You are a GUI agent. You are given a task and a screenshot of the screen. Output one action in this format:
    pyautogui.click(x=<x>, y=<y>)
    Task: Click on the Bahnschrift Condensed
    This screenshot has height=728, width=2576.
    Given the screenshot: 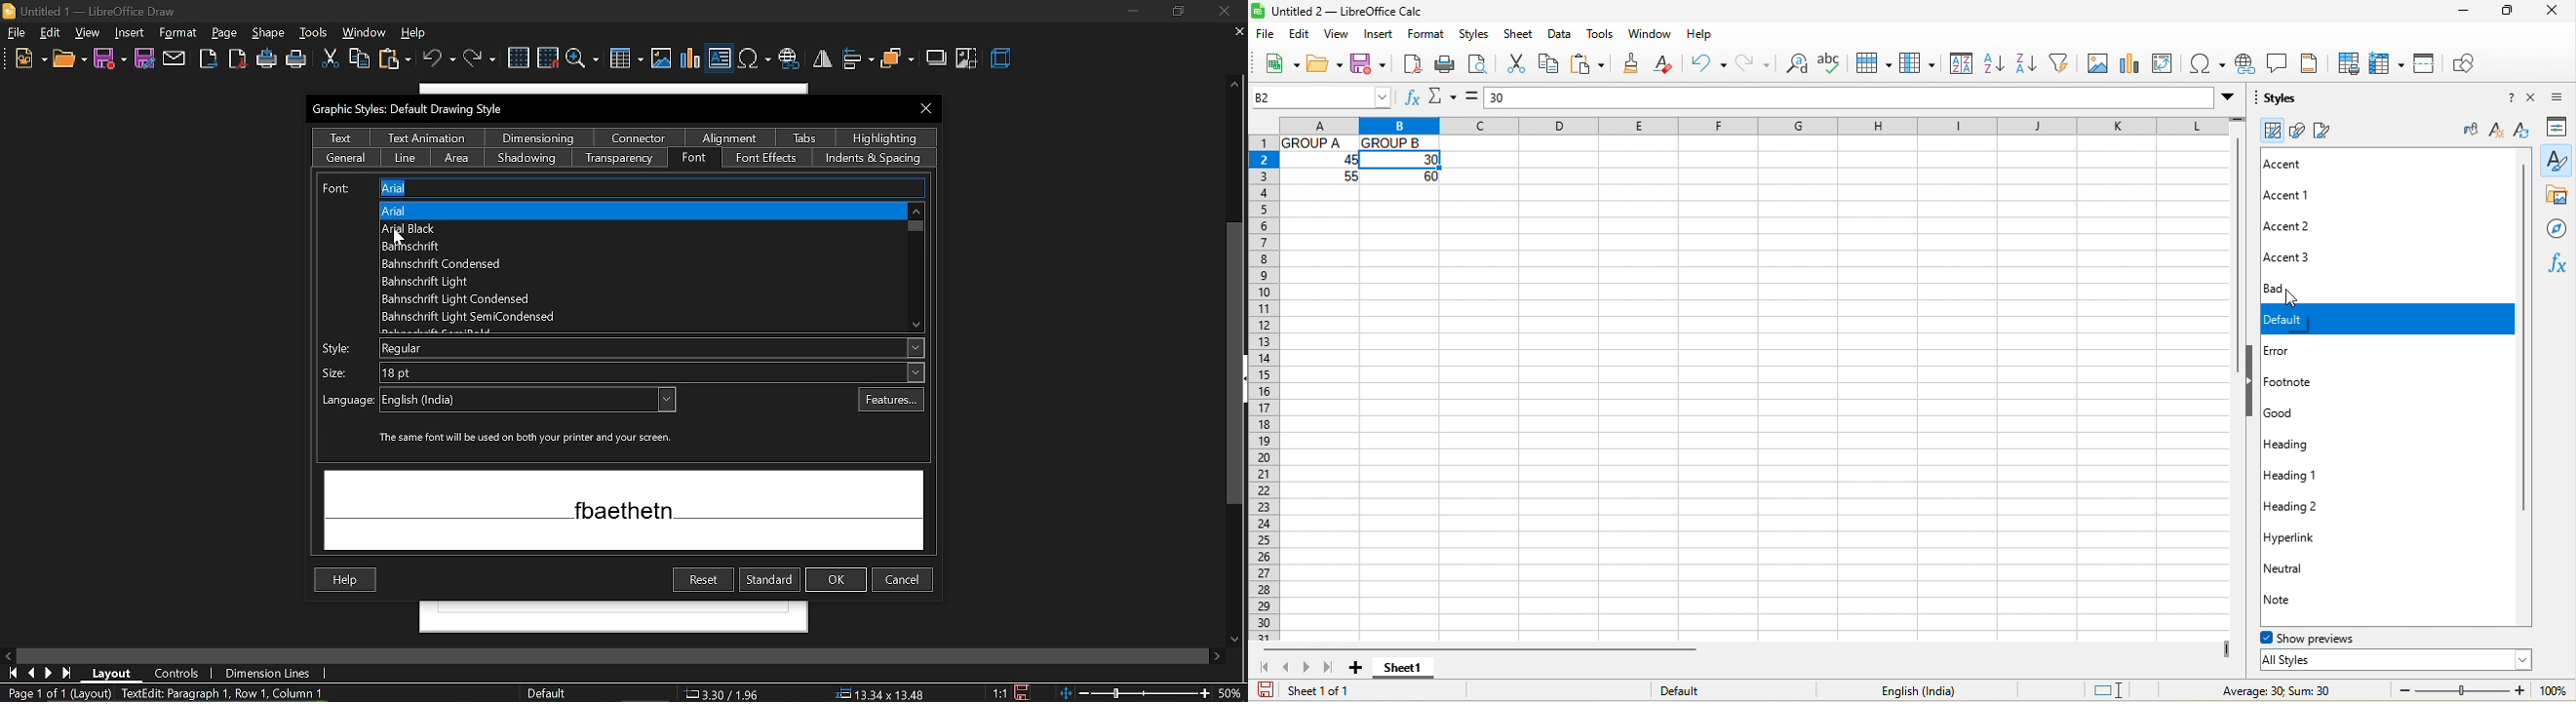 What is the action you would take?
    pyautogui.click(x=464, y=264)
    